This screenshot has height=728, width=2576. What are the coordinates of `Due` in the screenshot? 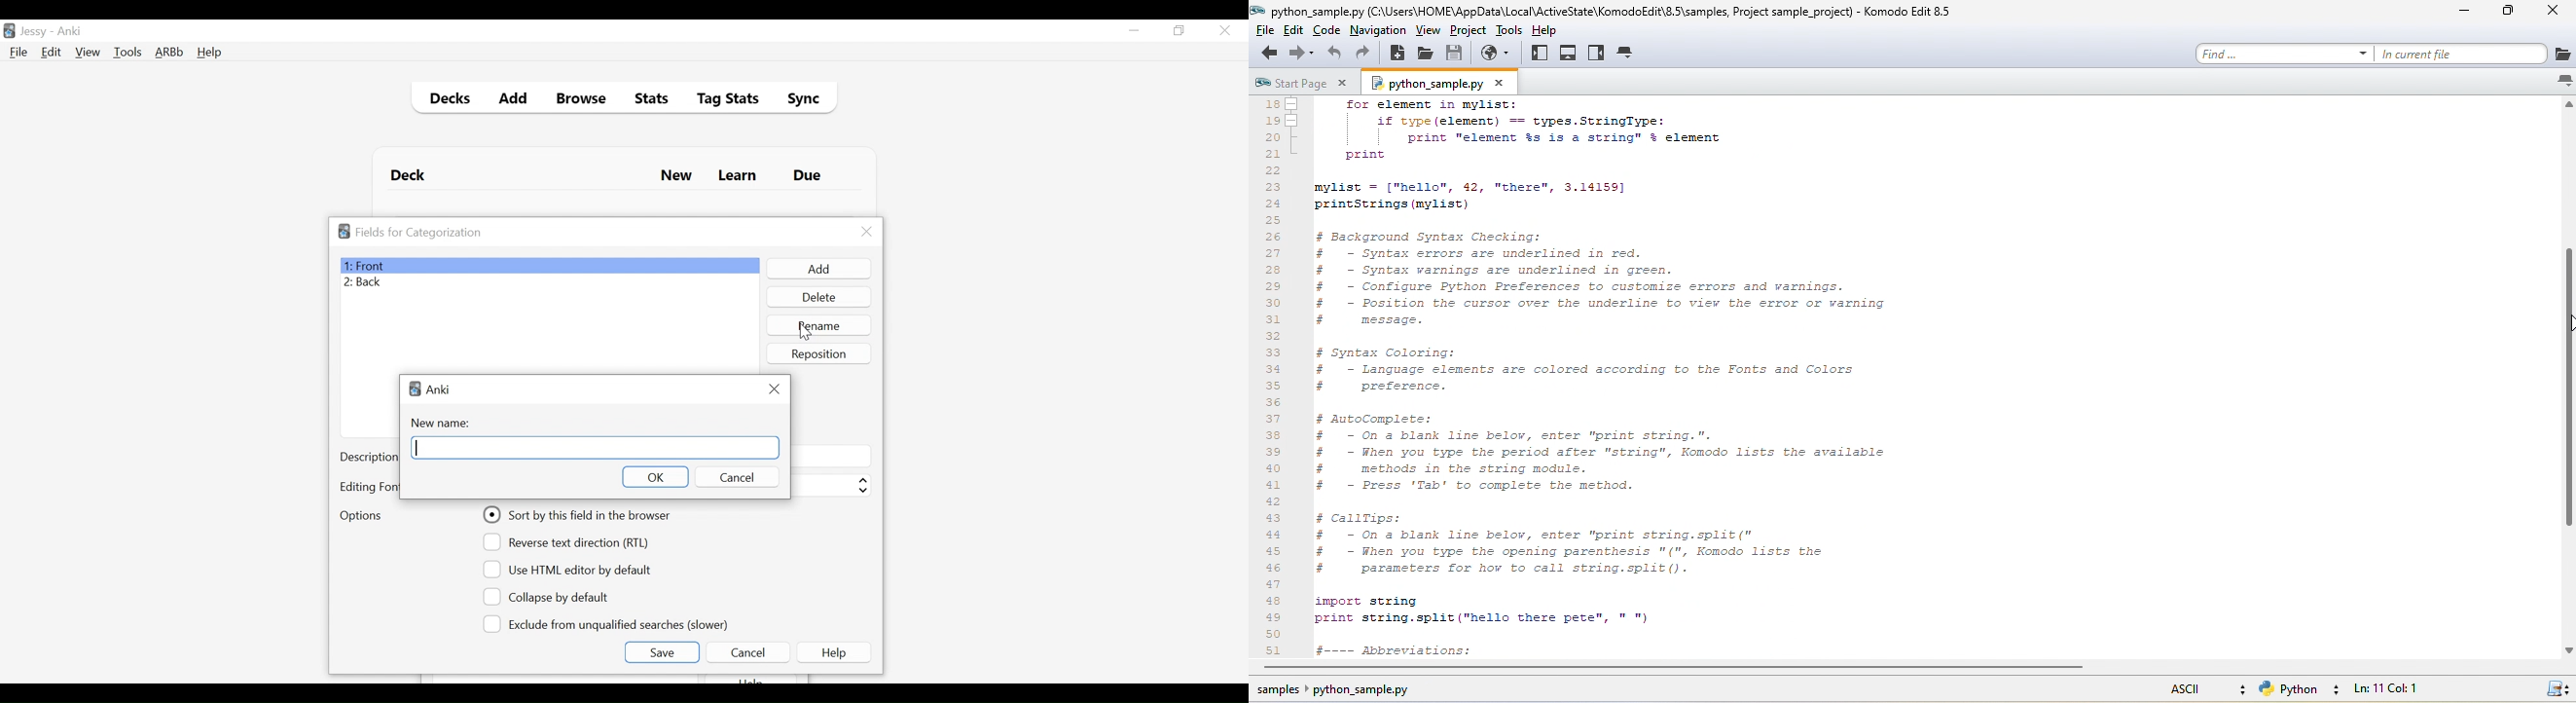 It's located at (809, 176).